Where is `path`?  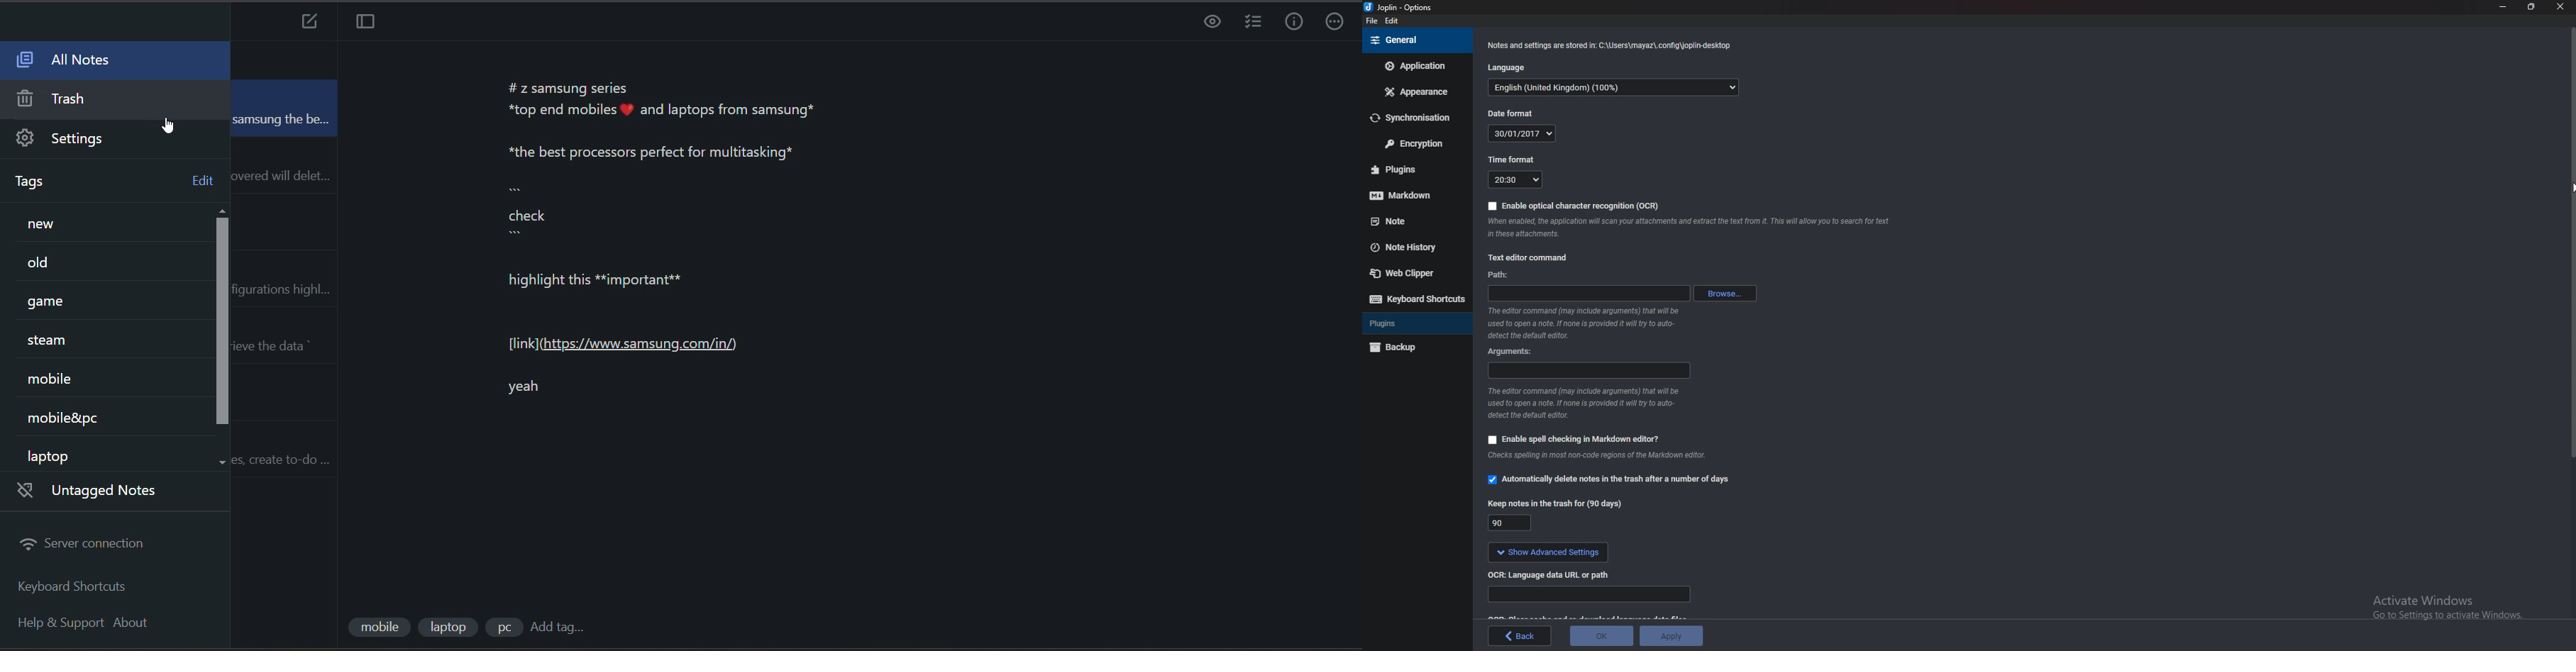
path is located at coordinates (1503, 276).